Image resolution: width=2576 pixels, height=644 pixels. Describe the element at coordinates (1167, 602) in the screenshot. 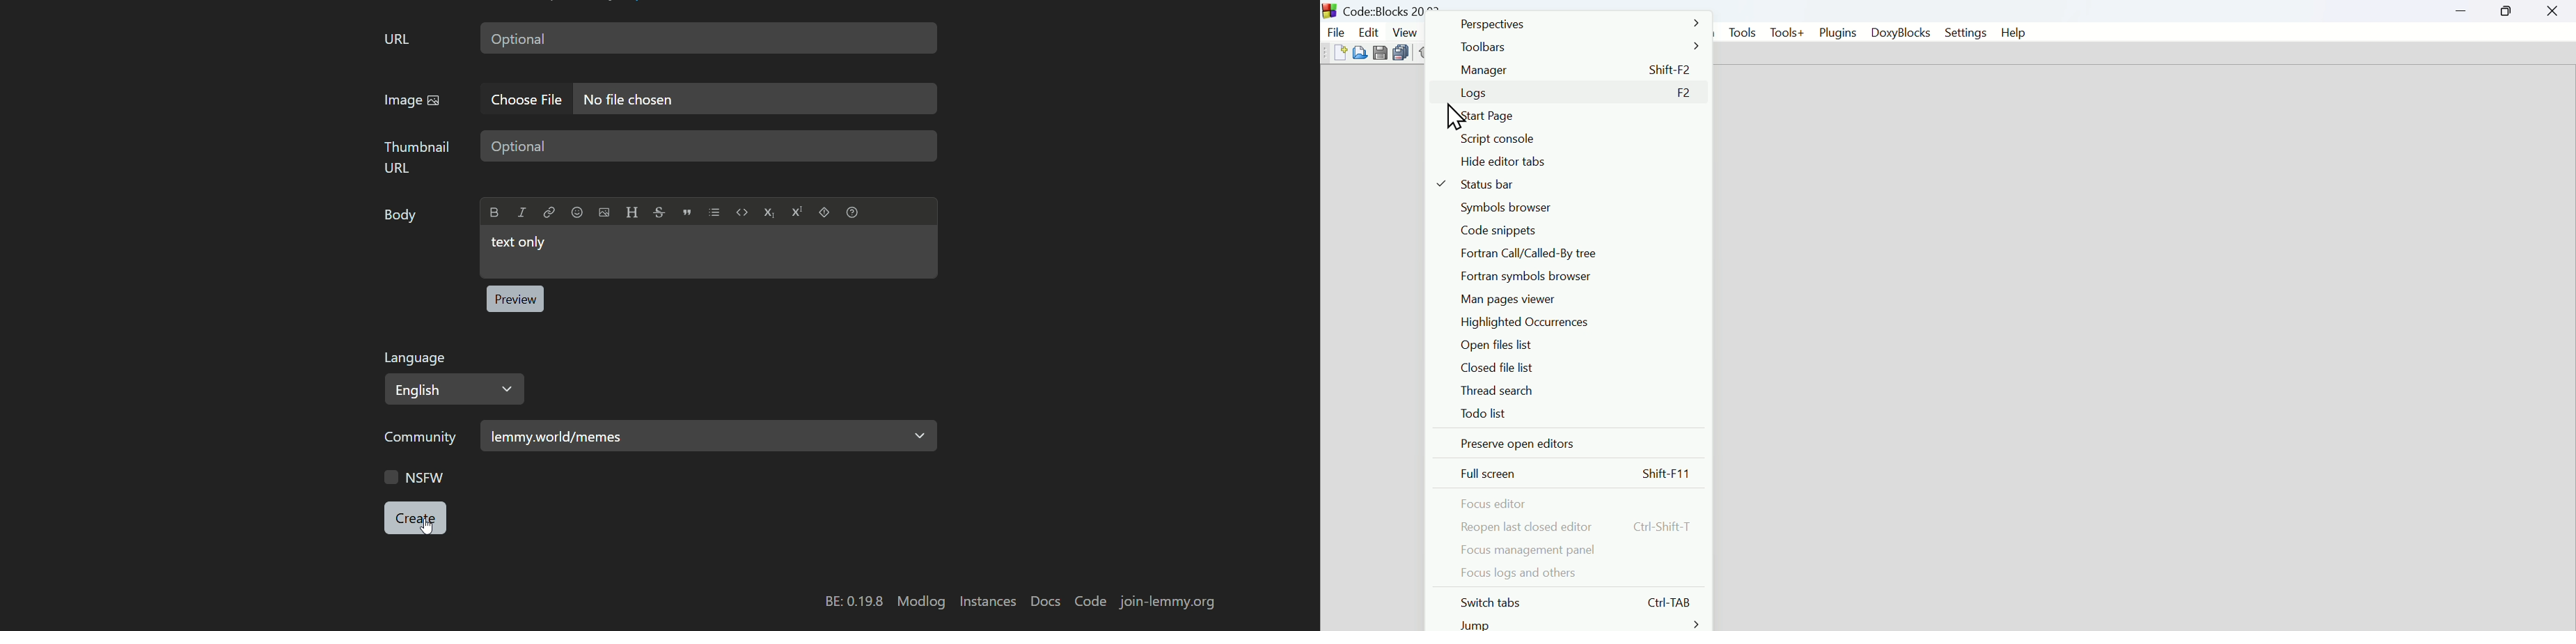

I see `join-lemmy.org` at that location.